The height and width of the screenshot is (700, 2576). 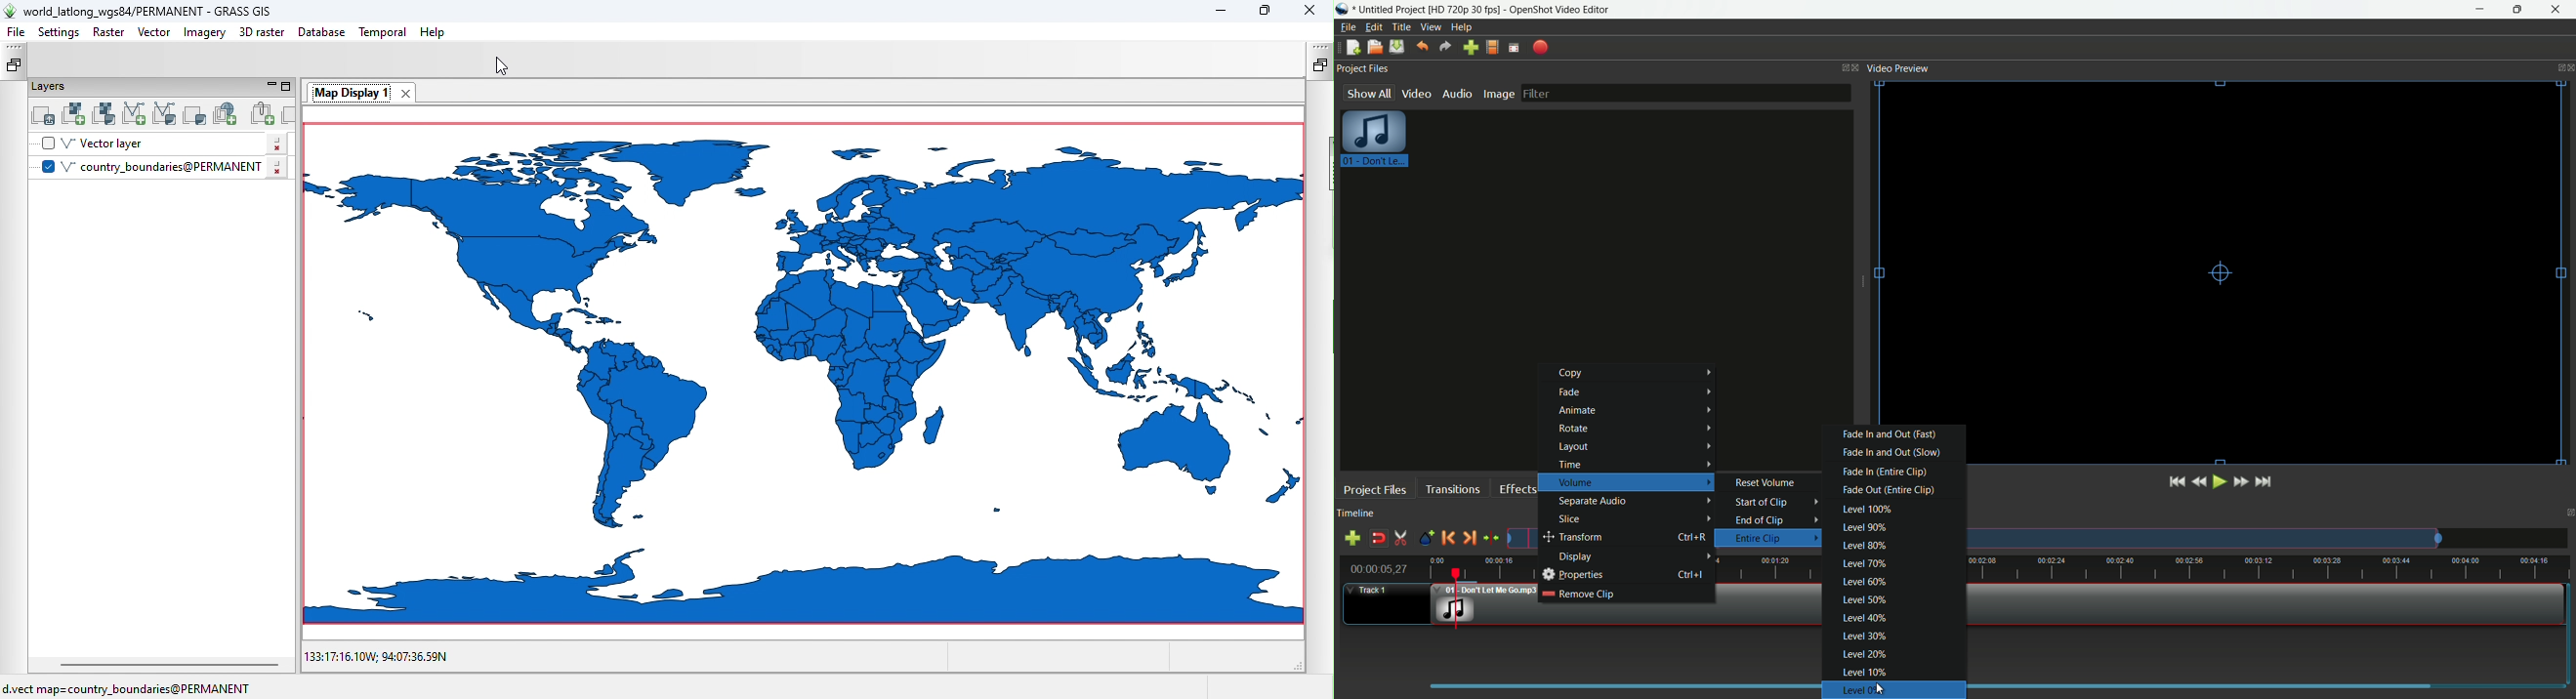 I want to click on video in timeline, so click(x=2244, y=605).